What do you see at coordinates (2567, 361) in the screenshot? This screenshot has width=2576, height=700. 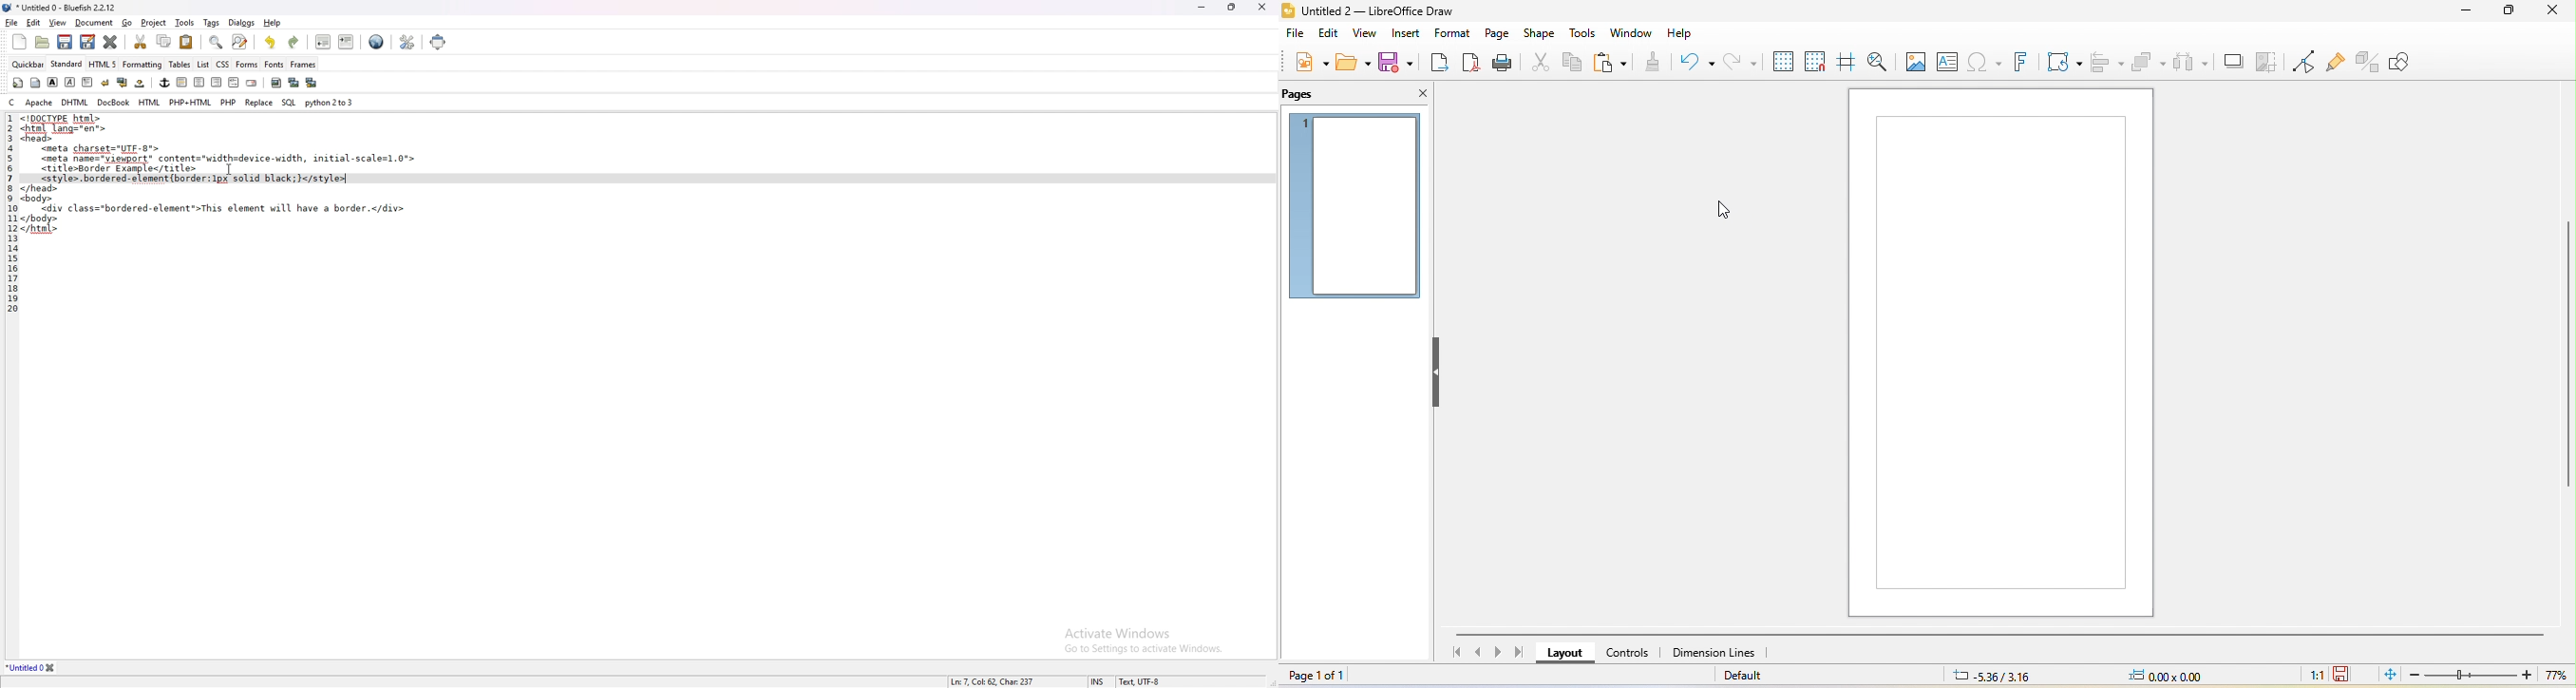 I see `vertical scroll bar` at bounding box center [2567, 361].